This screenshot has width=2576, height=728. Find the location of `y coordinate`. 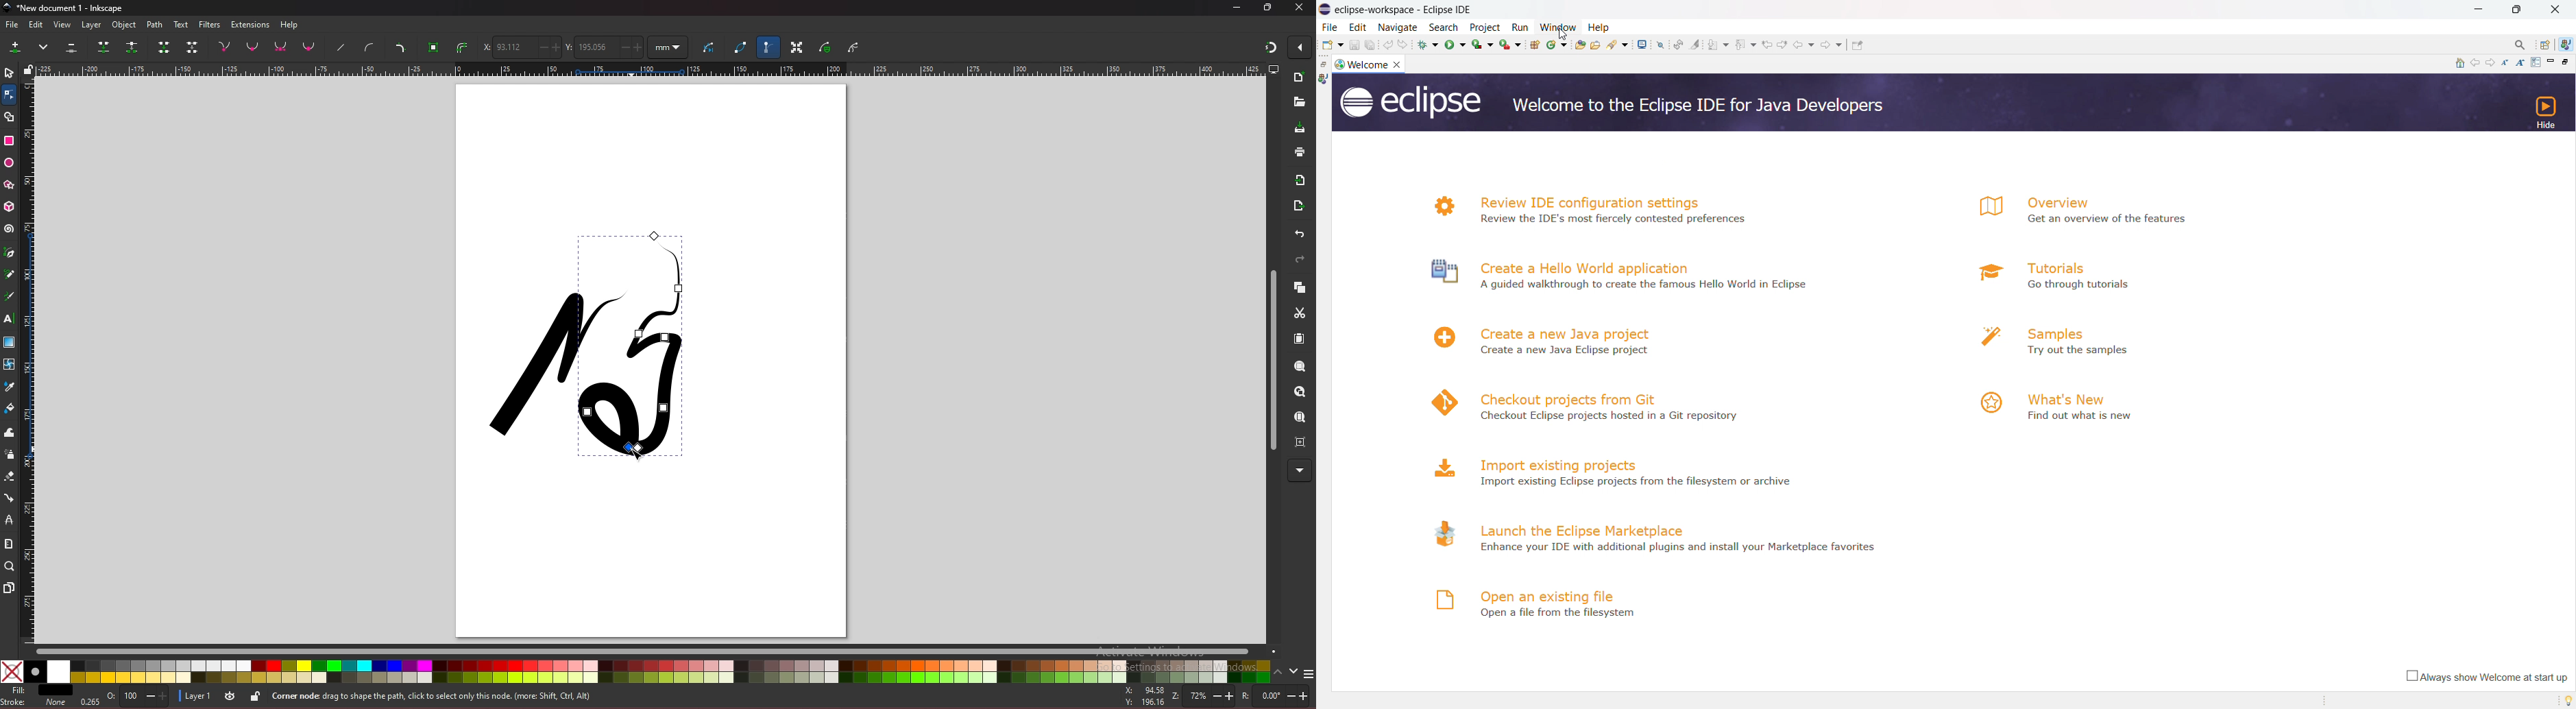

y coordinate is located at coordinates (605, 47).